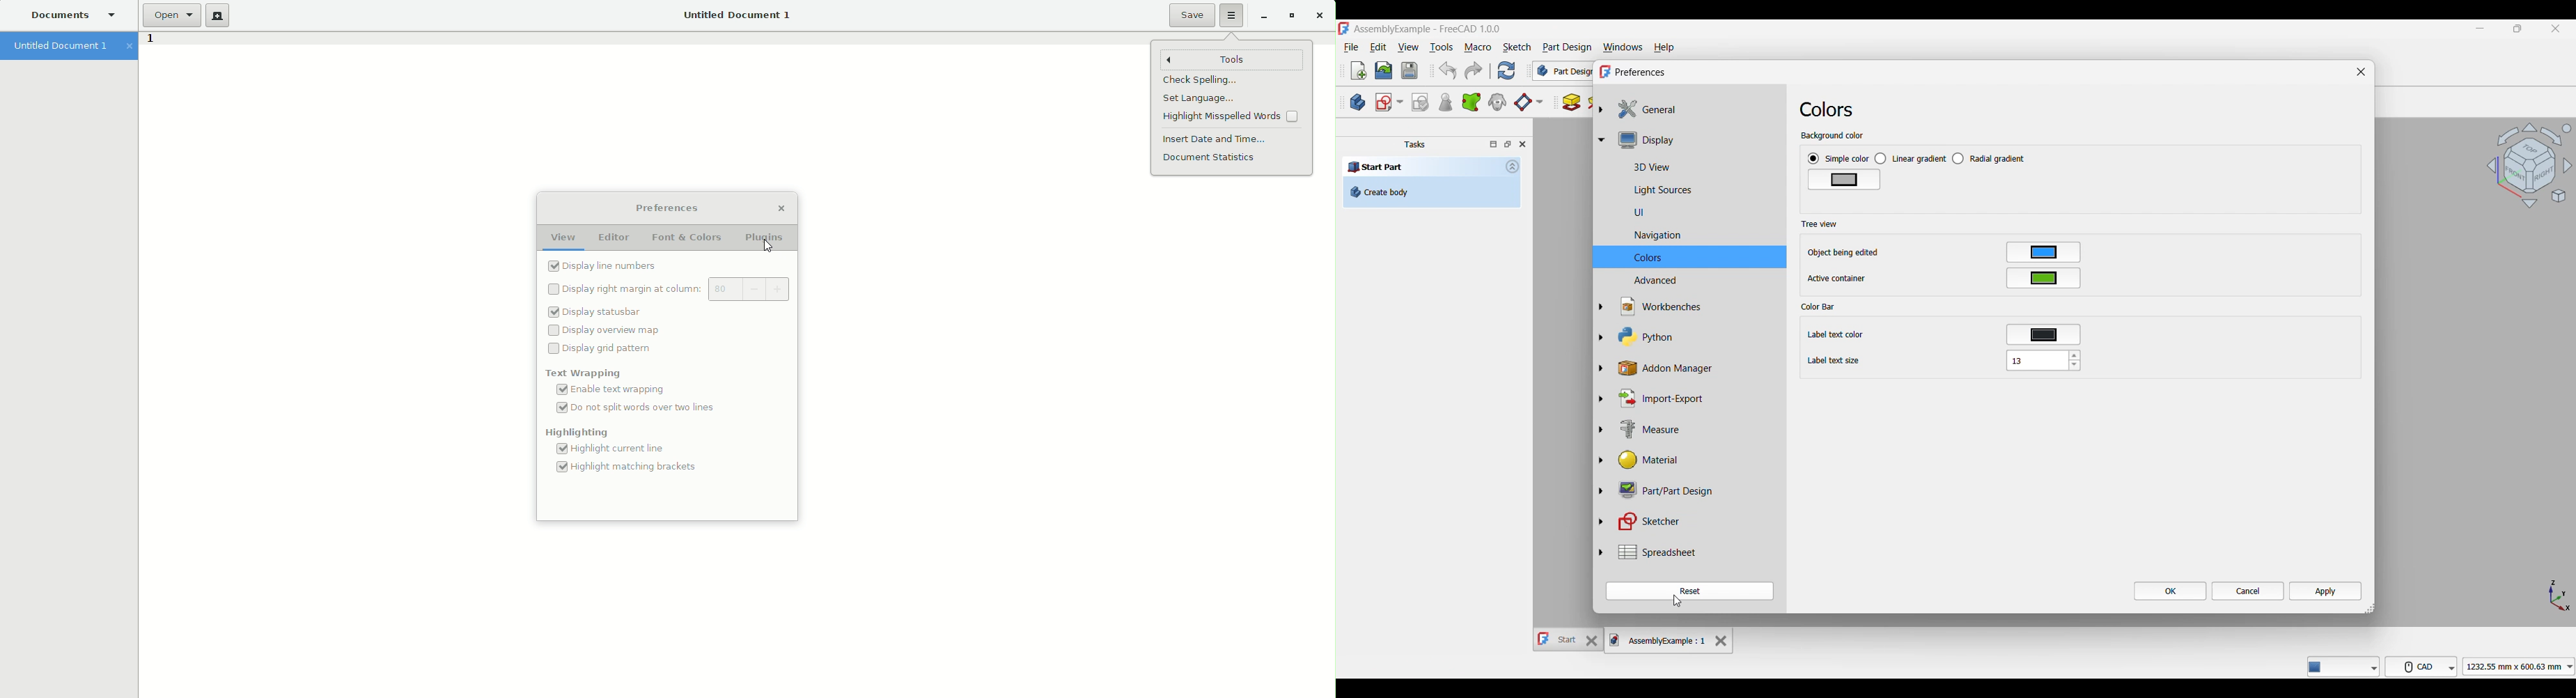 Image resolution: width=2576 pixels, height=700 pixels. I want to click on Redo, so click(1473, 70).